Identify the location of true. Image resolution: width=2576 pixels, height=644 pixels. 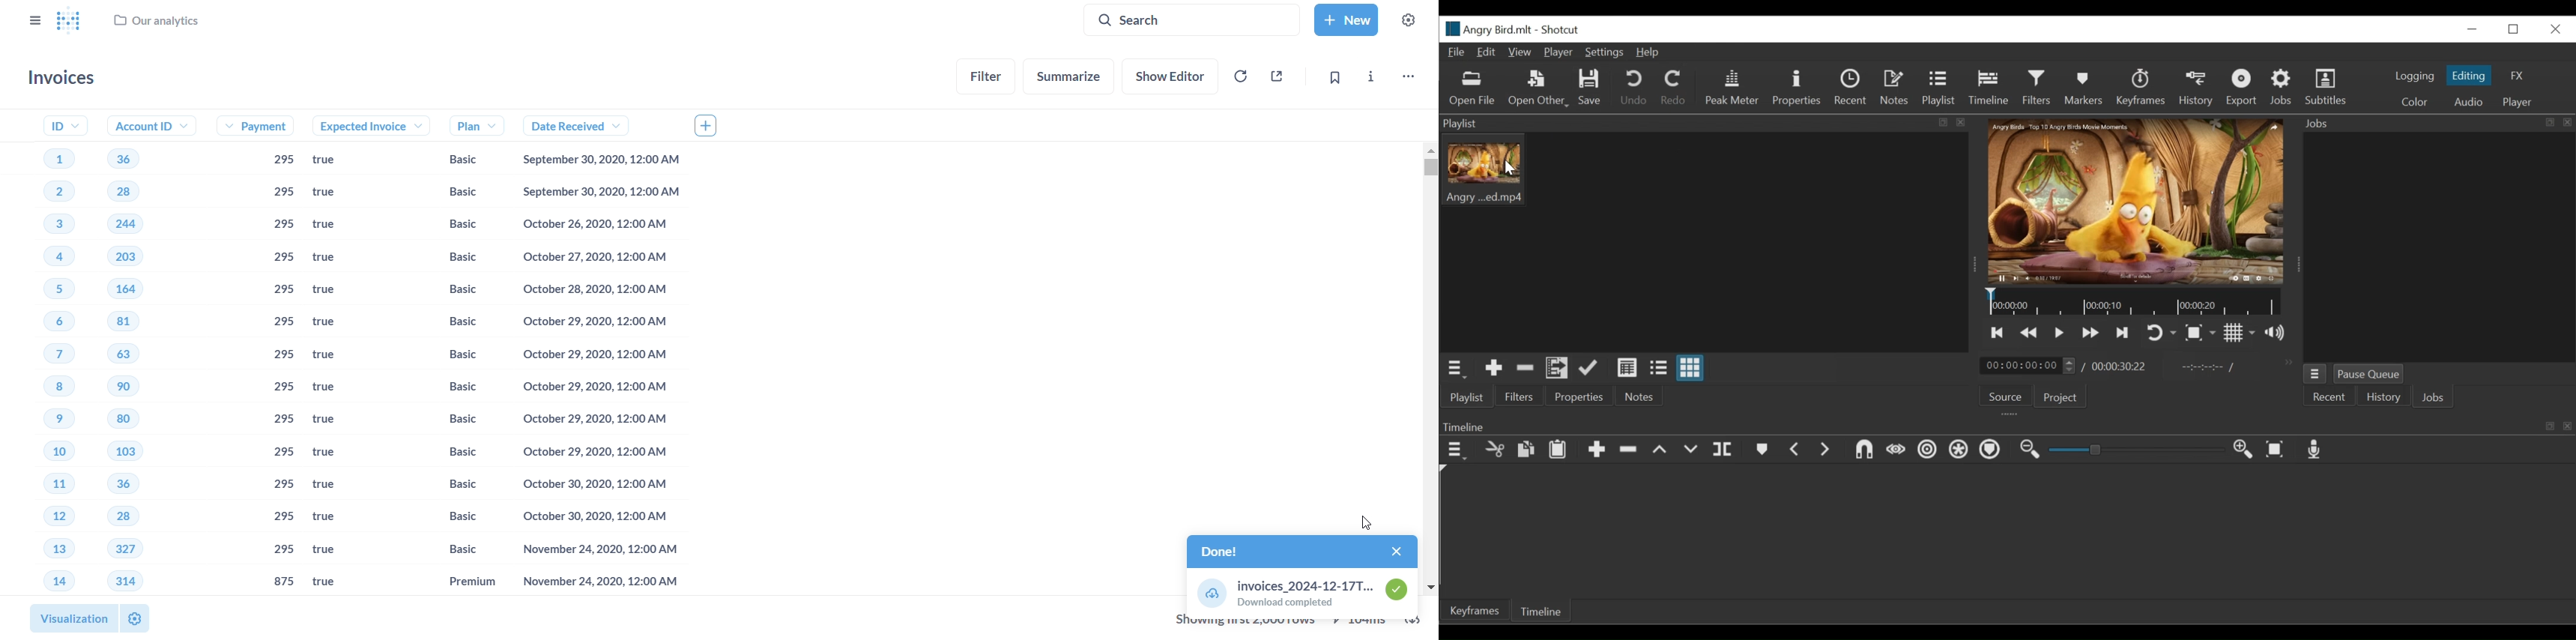
(332, 551).